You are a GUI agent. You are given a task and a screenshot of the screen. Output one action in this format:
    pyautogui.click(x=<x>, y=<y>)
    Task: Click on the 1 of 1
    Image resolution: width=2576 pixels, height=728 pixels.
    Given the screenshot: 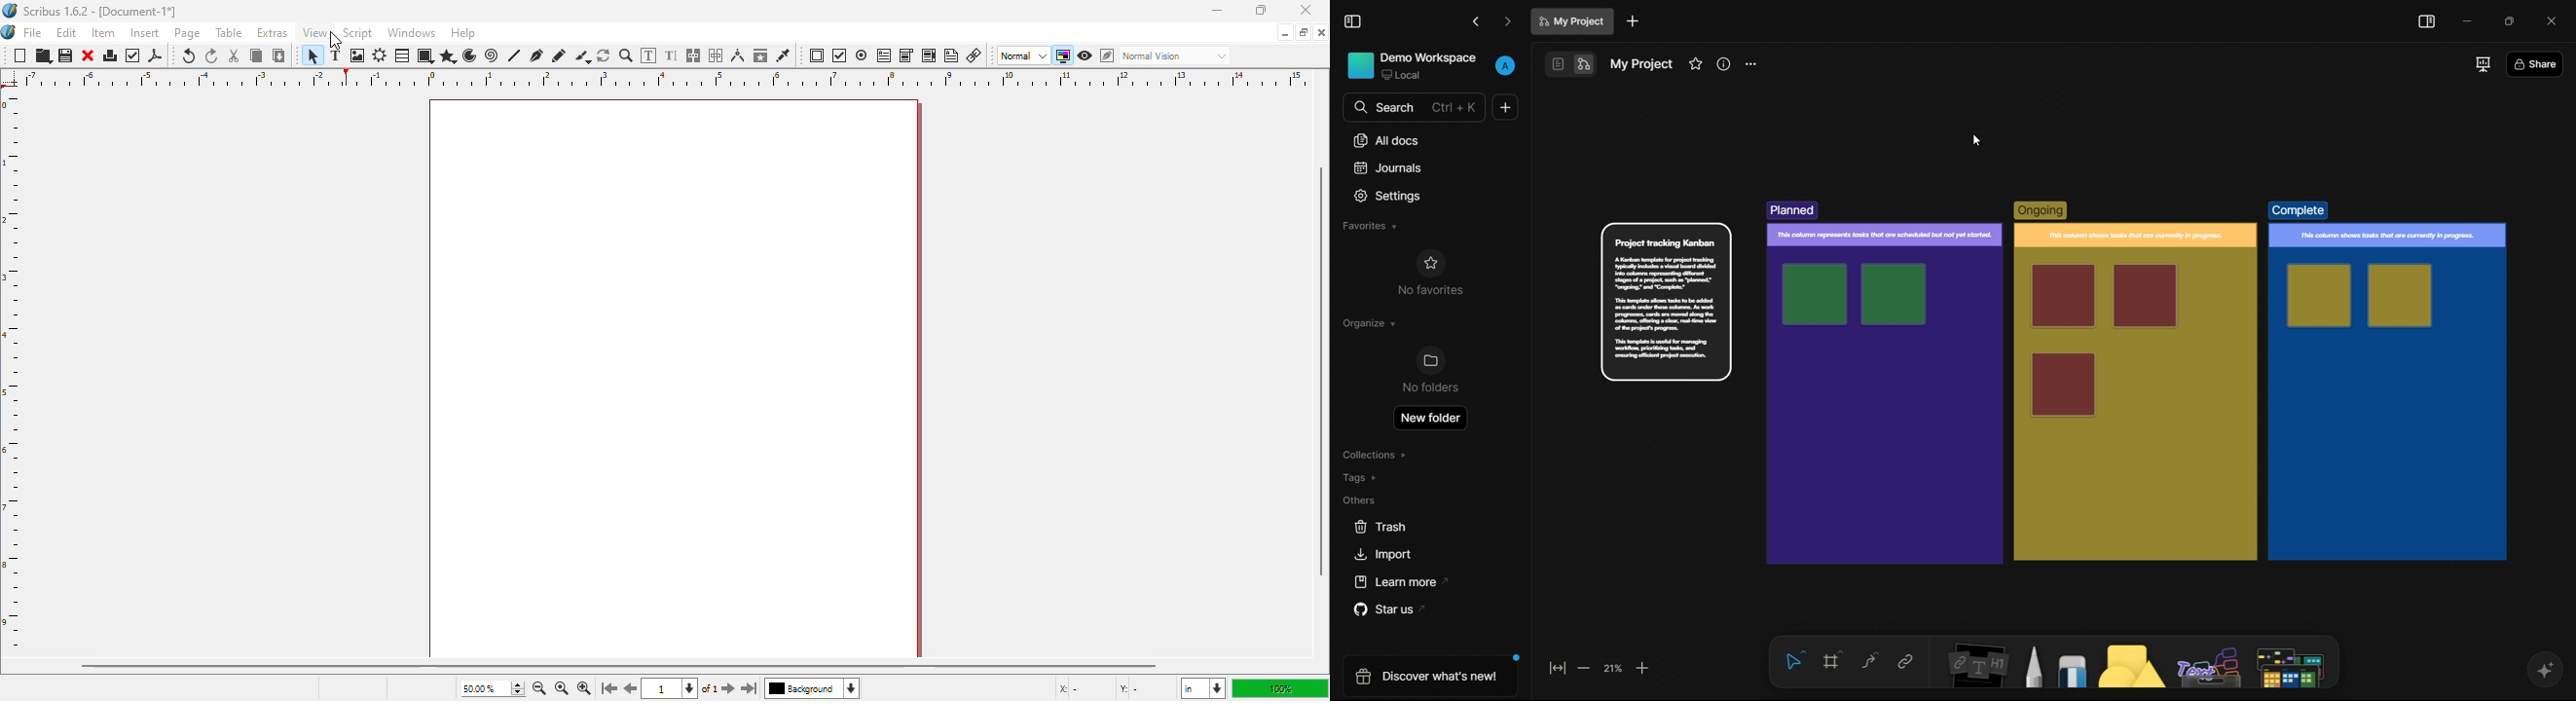 What is the action you would take?
    pyautogui.click(x=685, y=689)
    